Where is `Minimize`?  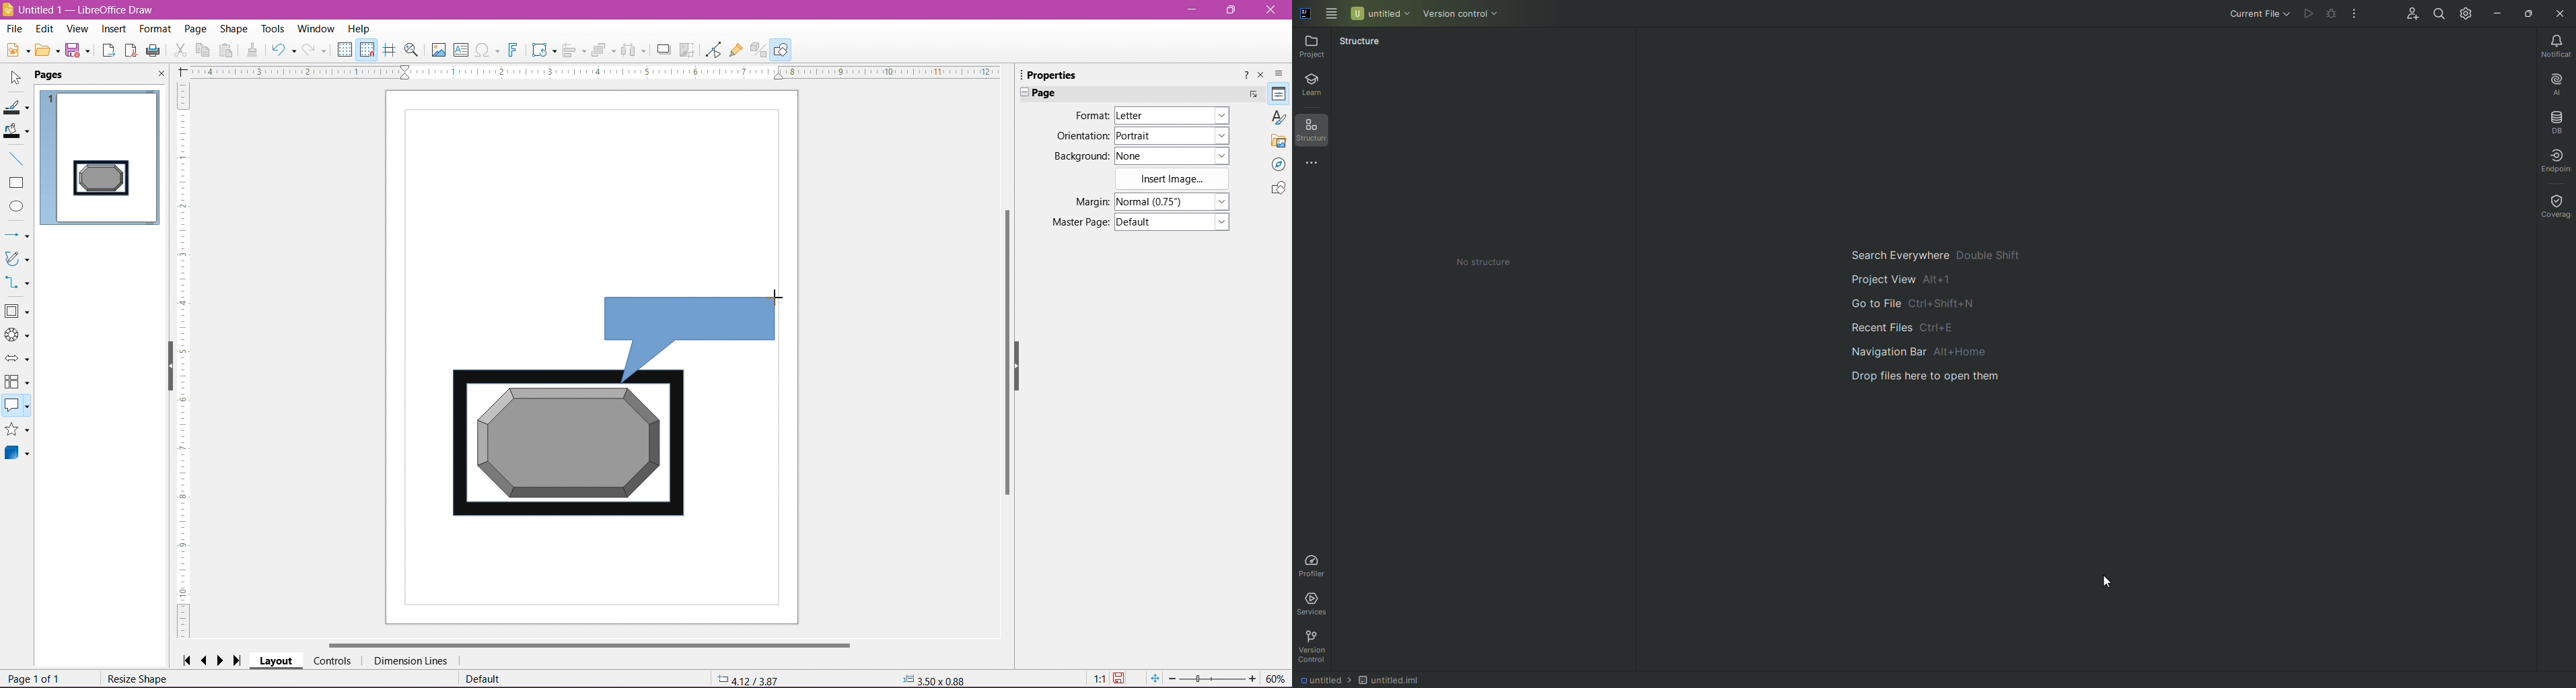
Minimize is located at coordinates (1193, 9).